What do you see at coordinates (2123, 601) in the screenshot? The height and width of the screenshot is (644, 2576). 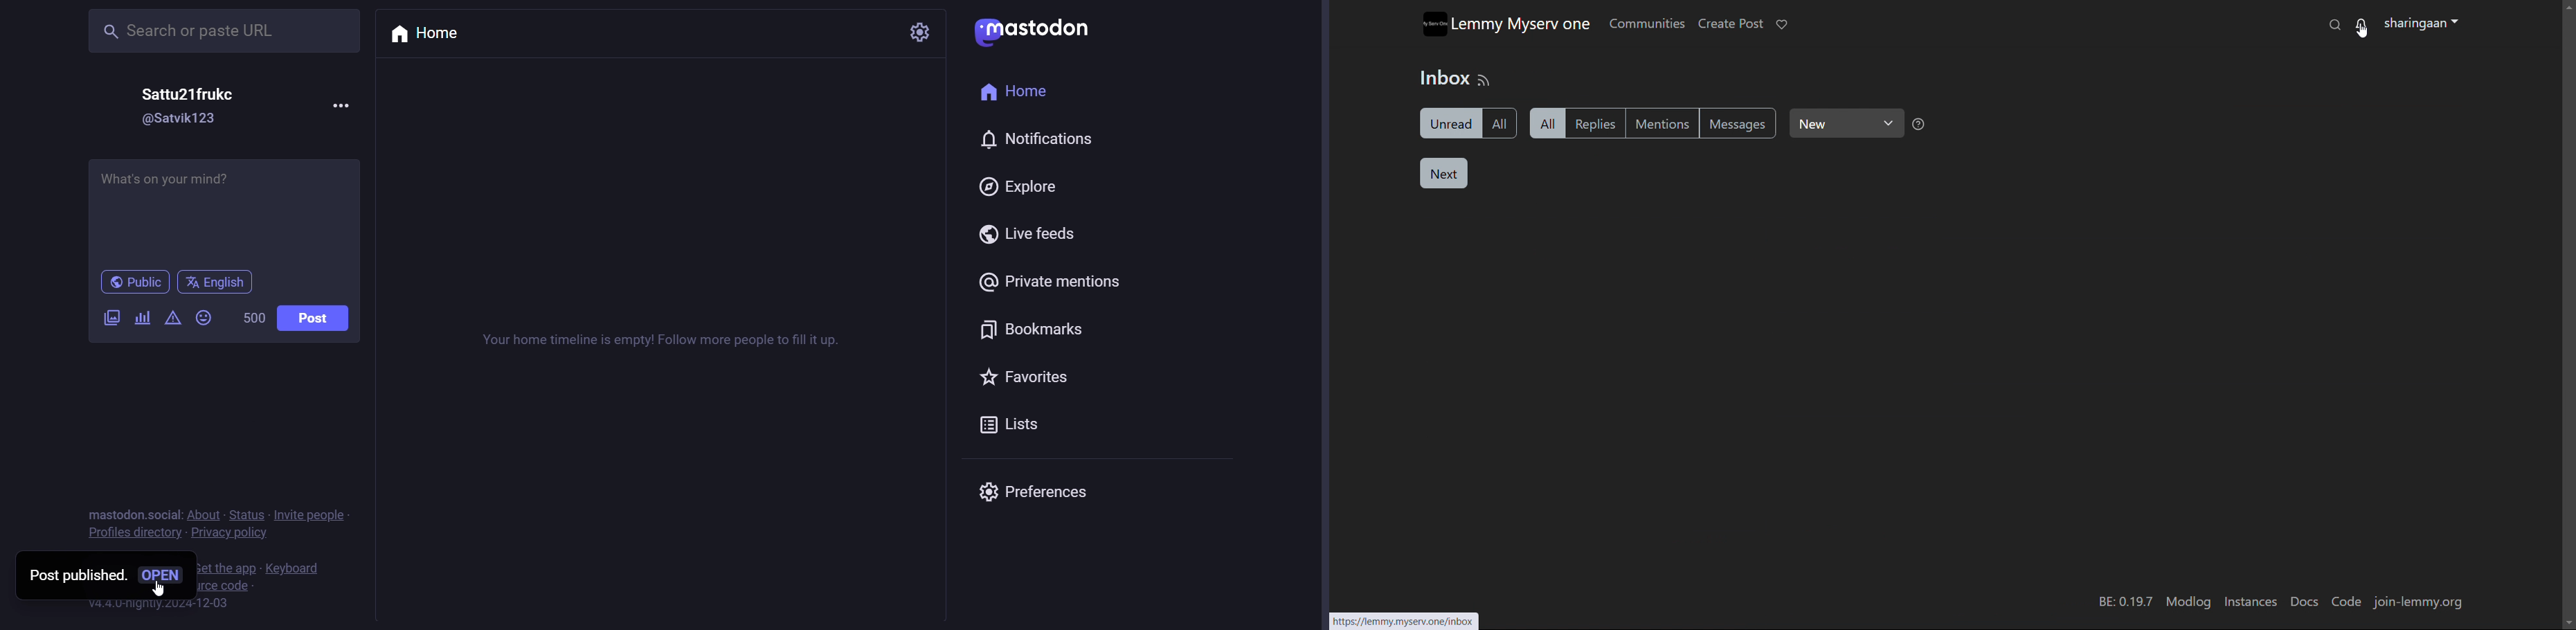 I see `version` at bounding box center [2123, 601].